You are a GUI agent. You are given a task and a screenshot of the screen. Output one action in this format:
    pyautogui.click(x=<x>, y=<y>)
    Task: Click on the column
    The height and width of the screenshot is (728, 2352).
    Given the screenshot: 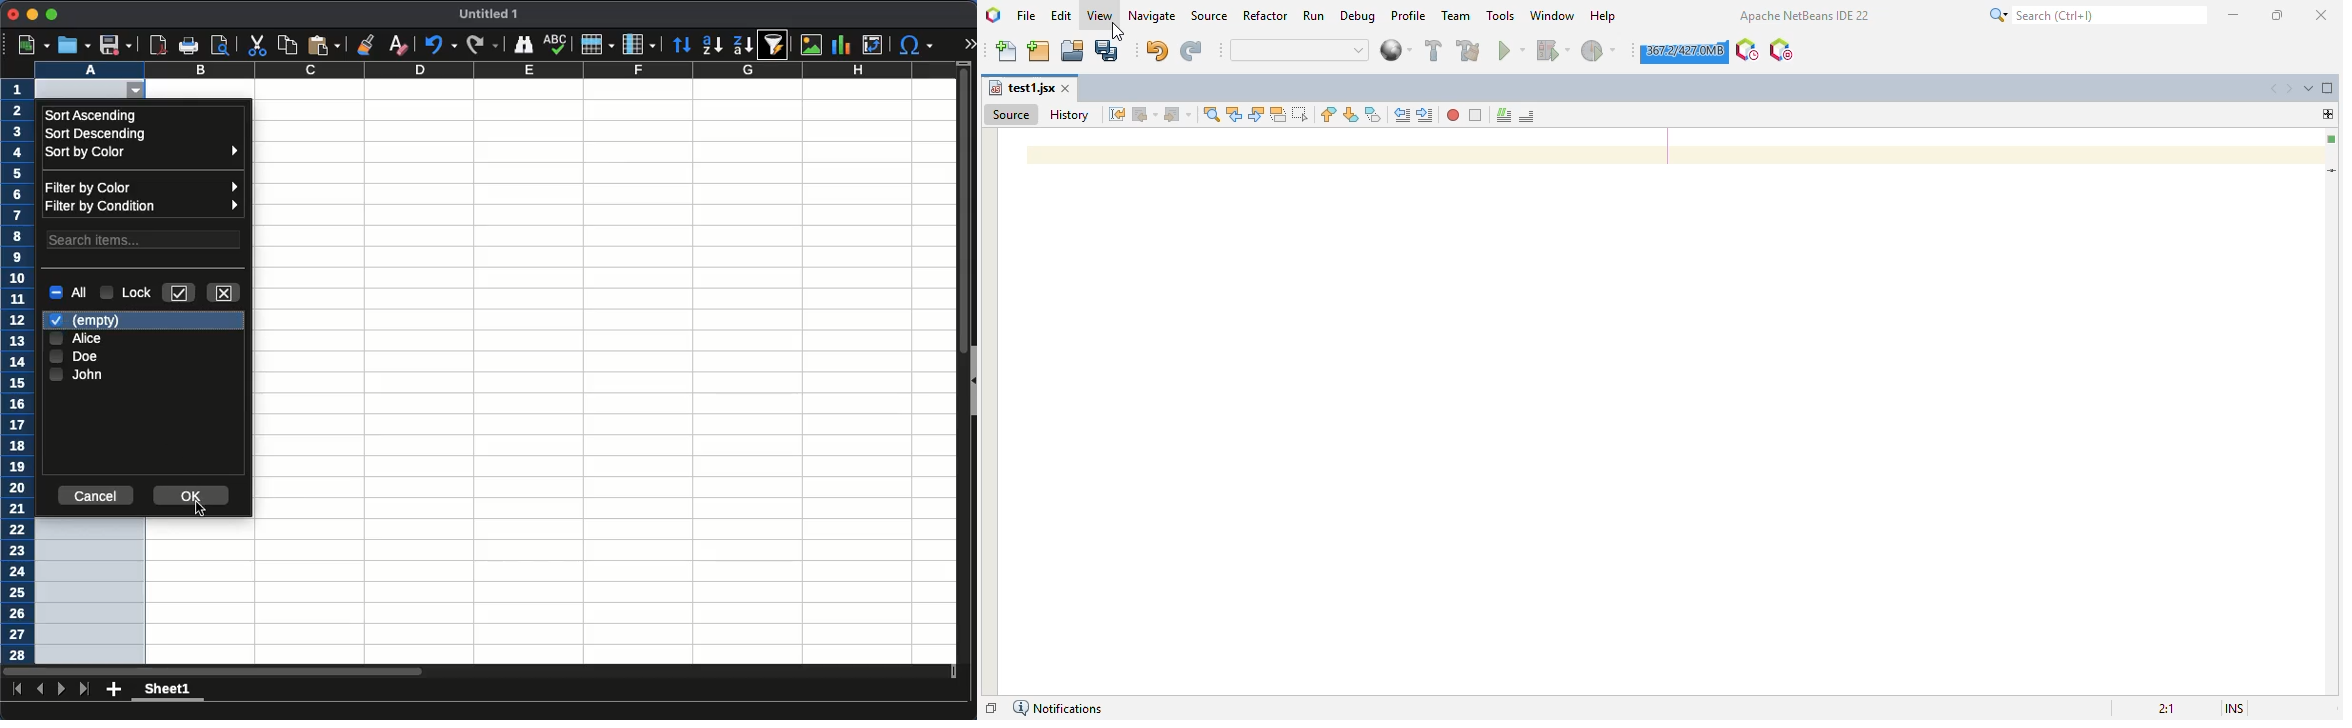 What is the action you would take?
    pyautogui.click(x=494, y=70)
    